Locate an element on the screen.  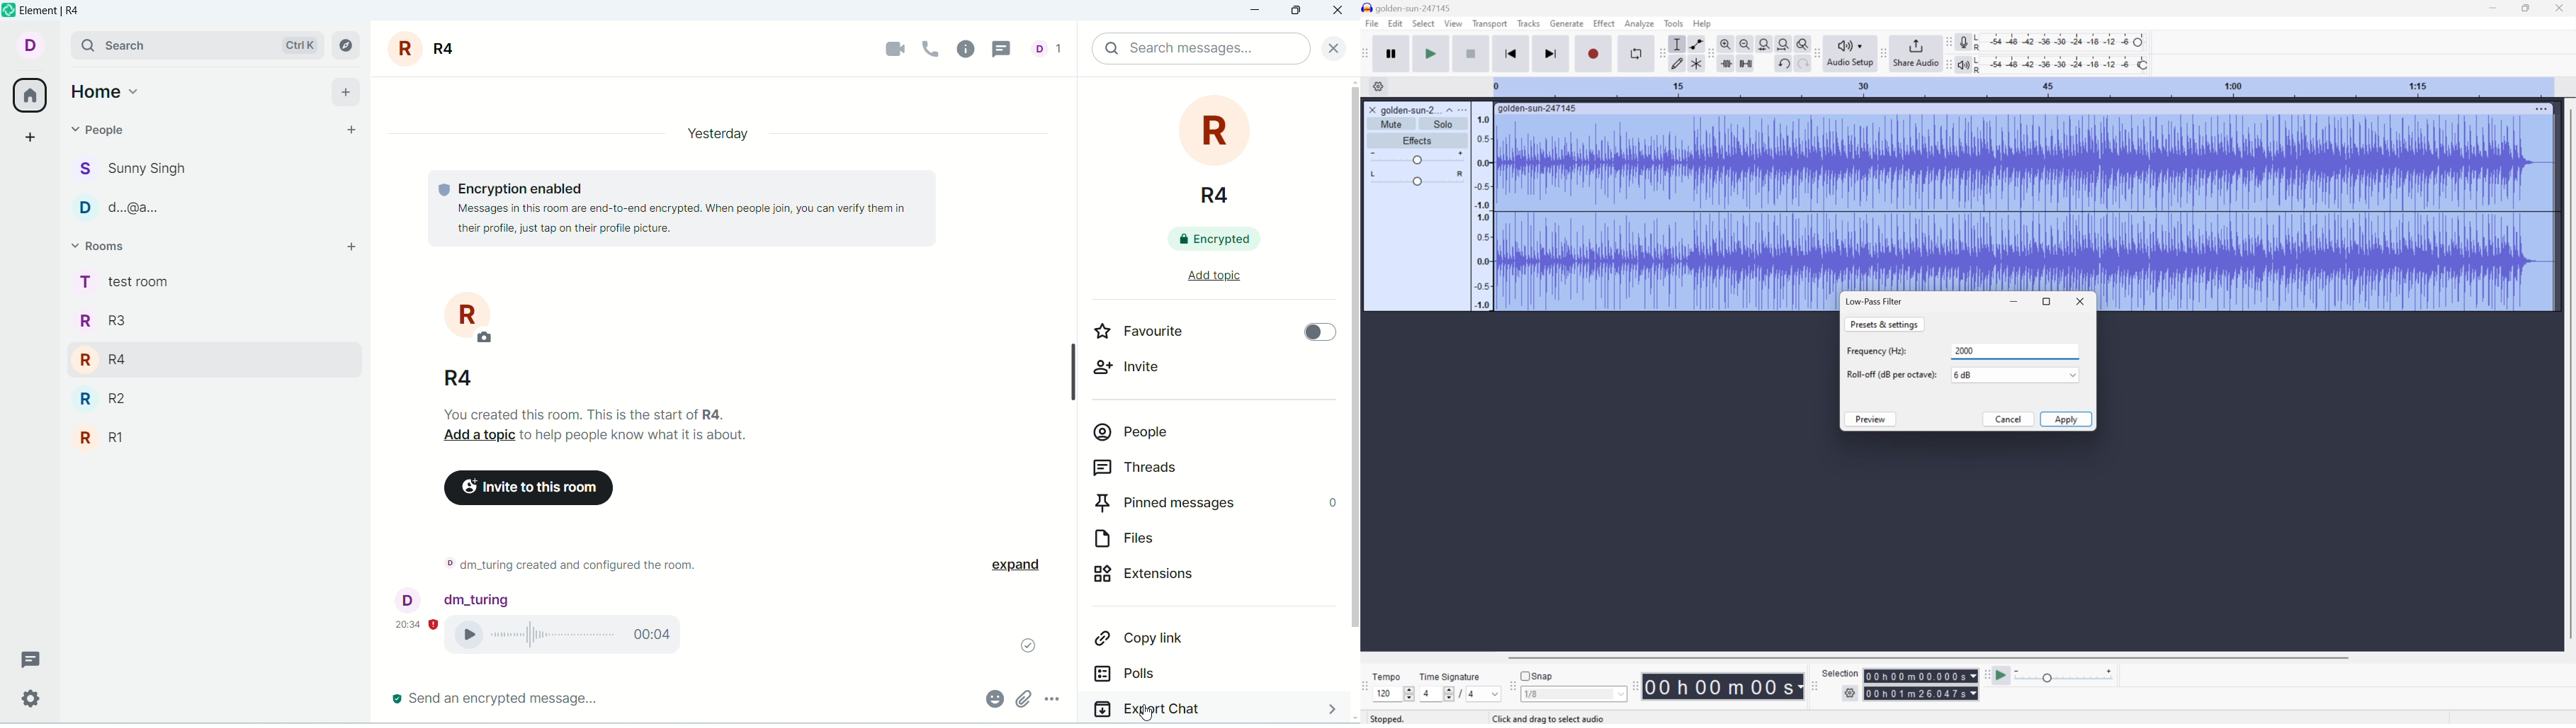
Mute is located at coordinates (1392, 124).